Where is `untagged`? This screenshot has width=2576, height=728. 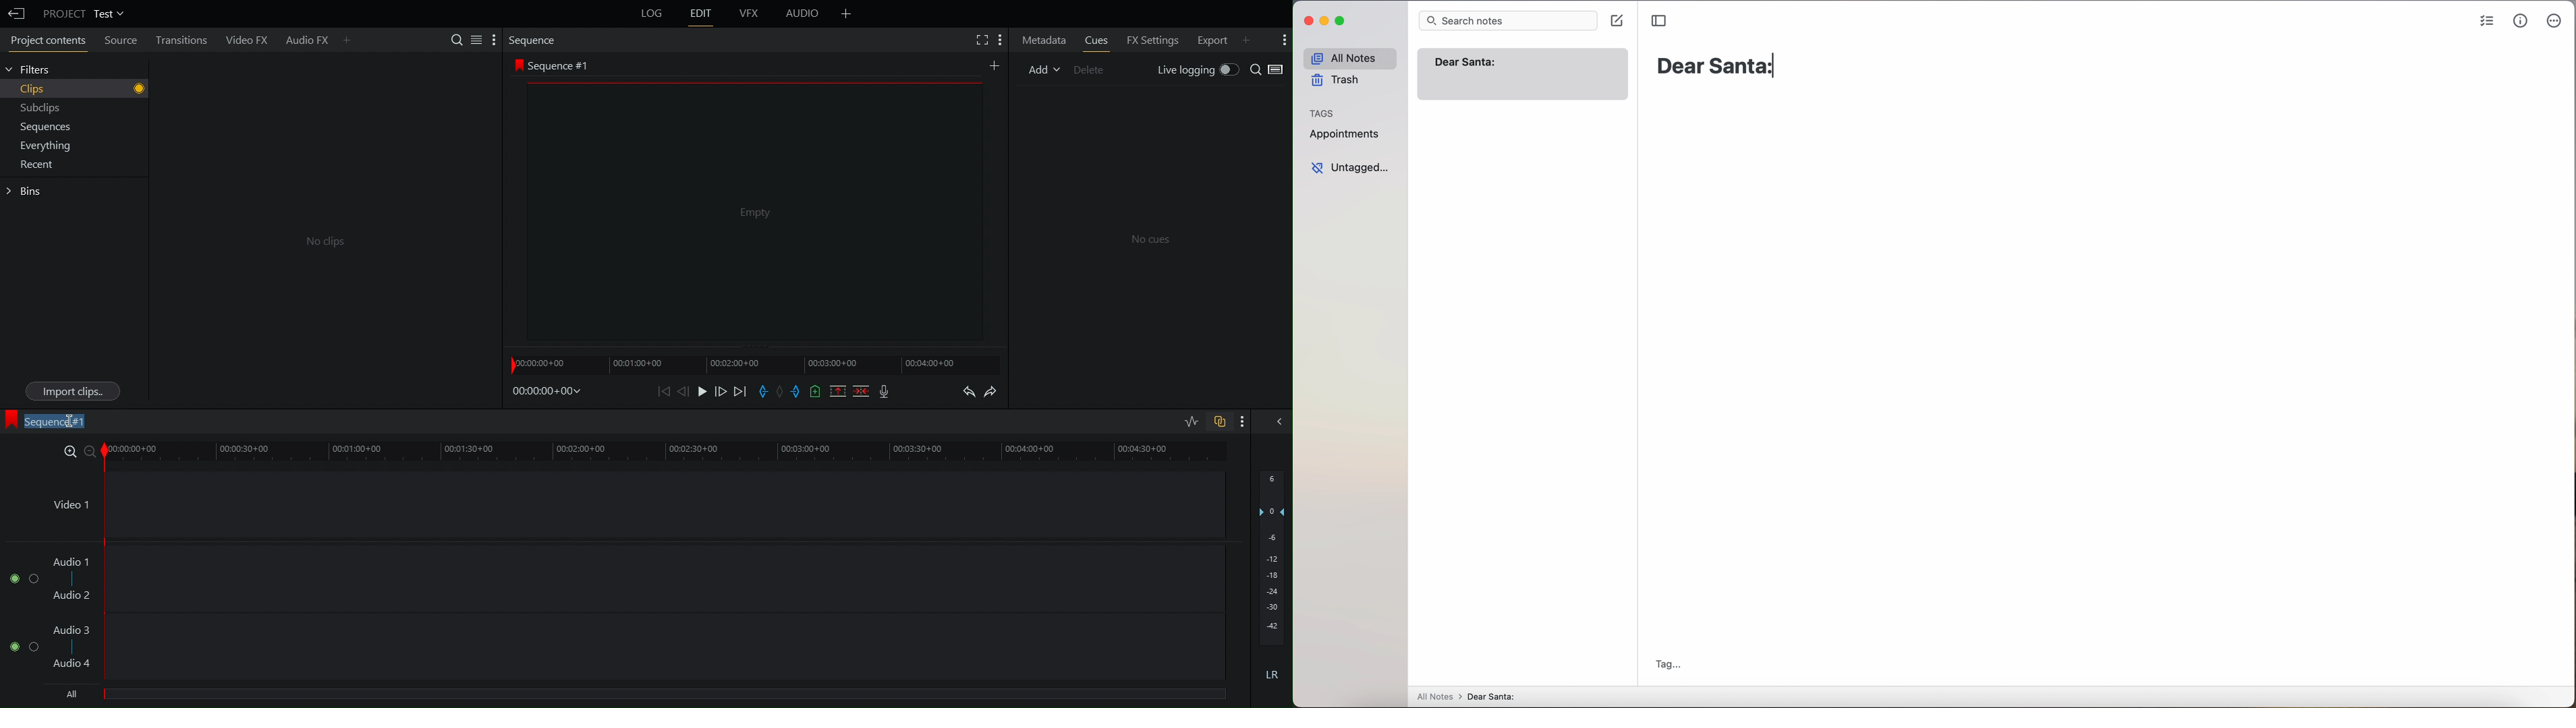
untagged is located at coordinates (1355, 168).